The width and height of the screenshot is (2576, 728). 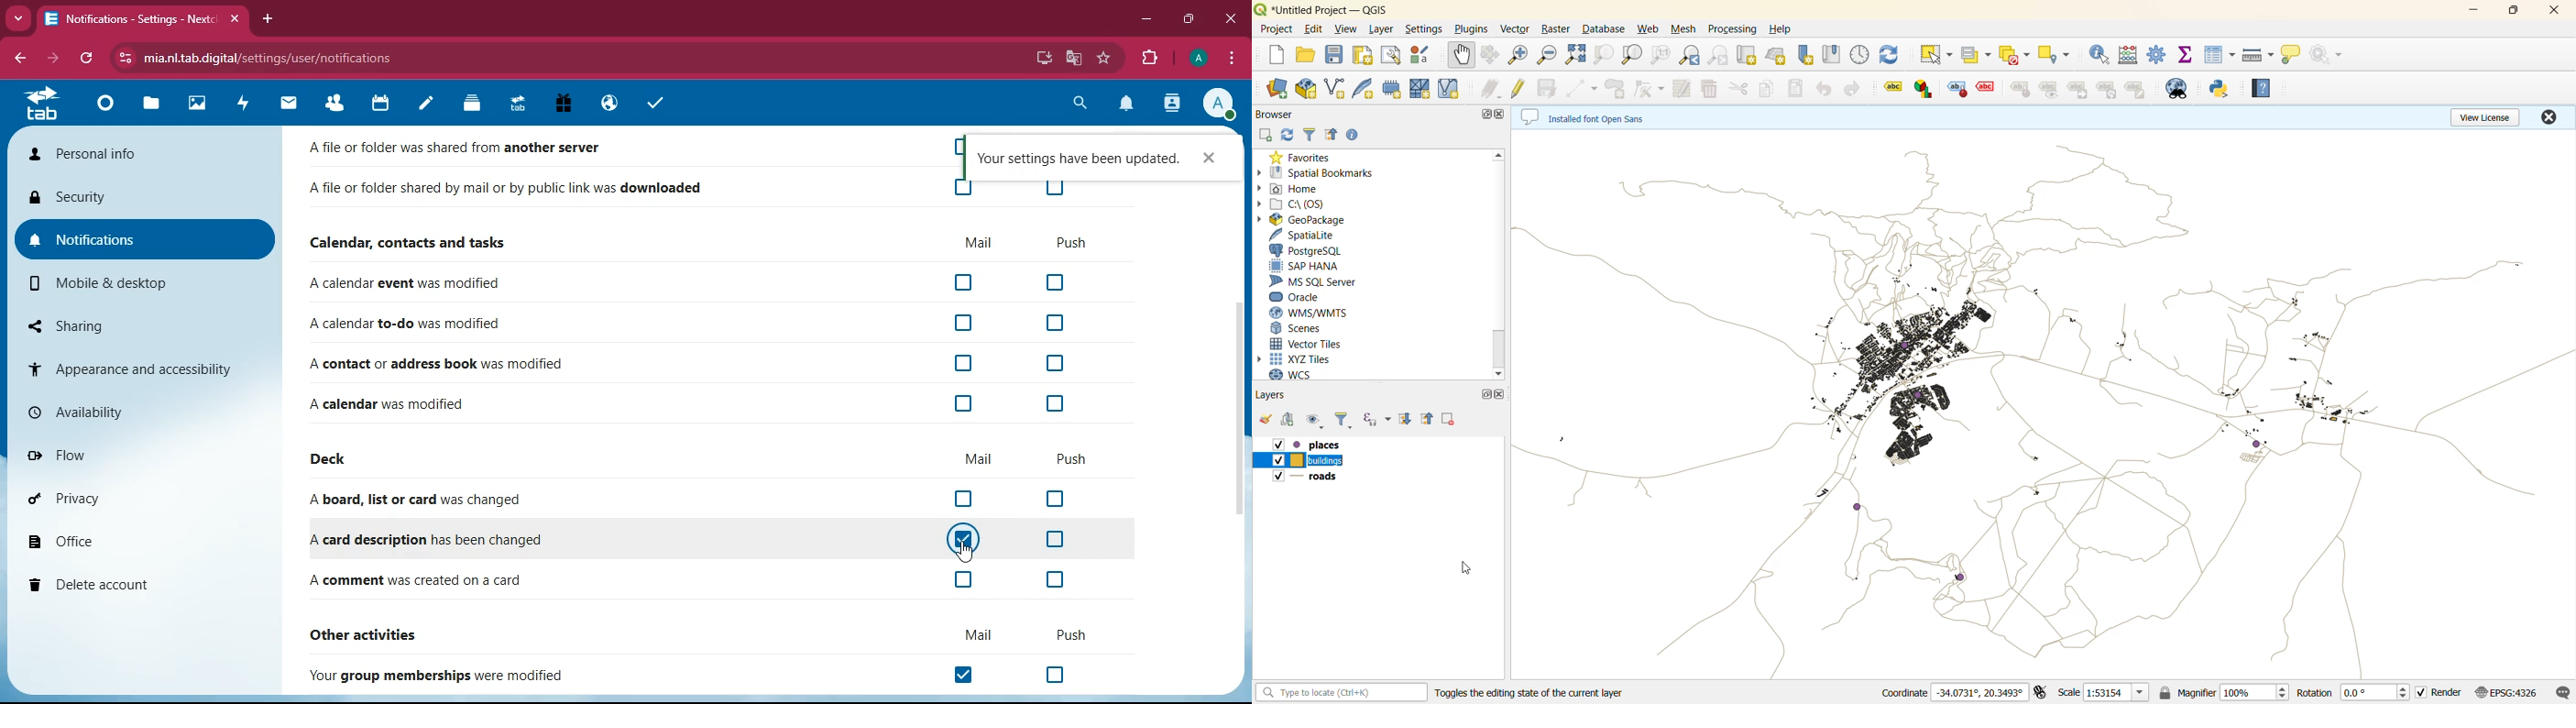 I want to click on add tab, so click(x=267, y=18).